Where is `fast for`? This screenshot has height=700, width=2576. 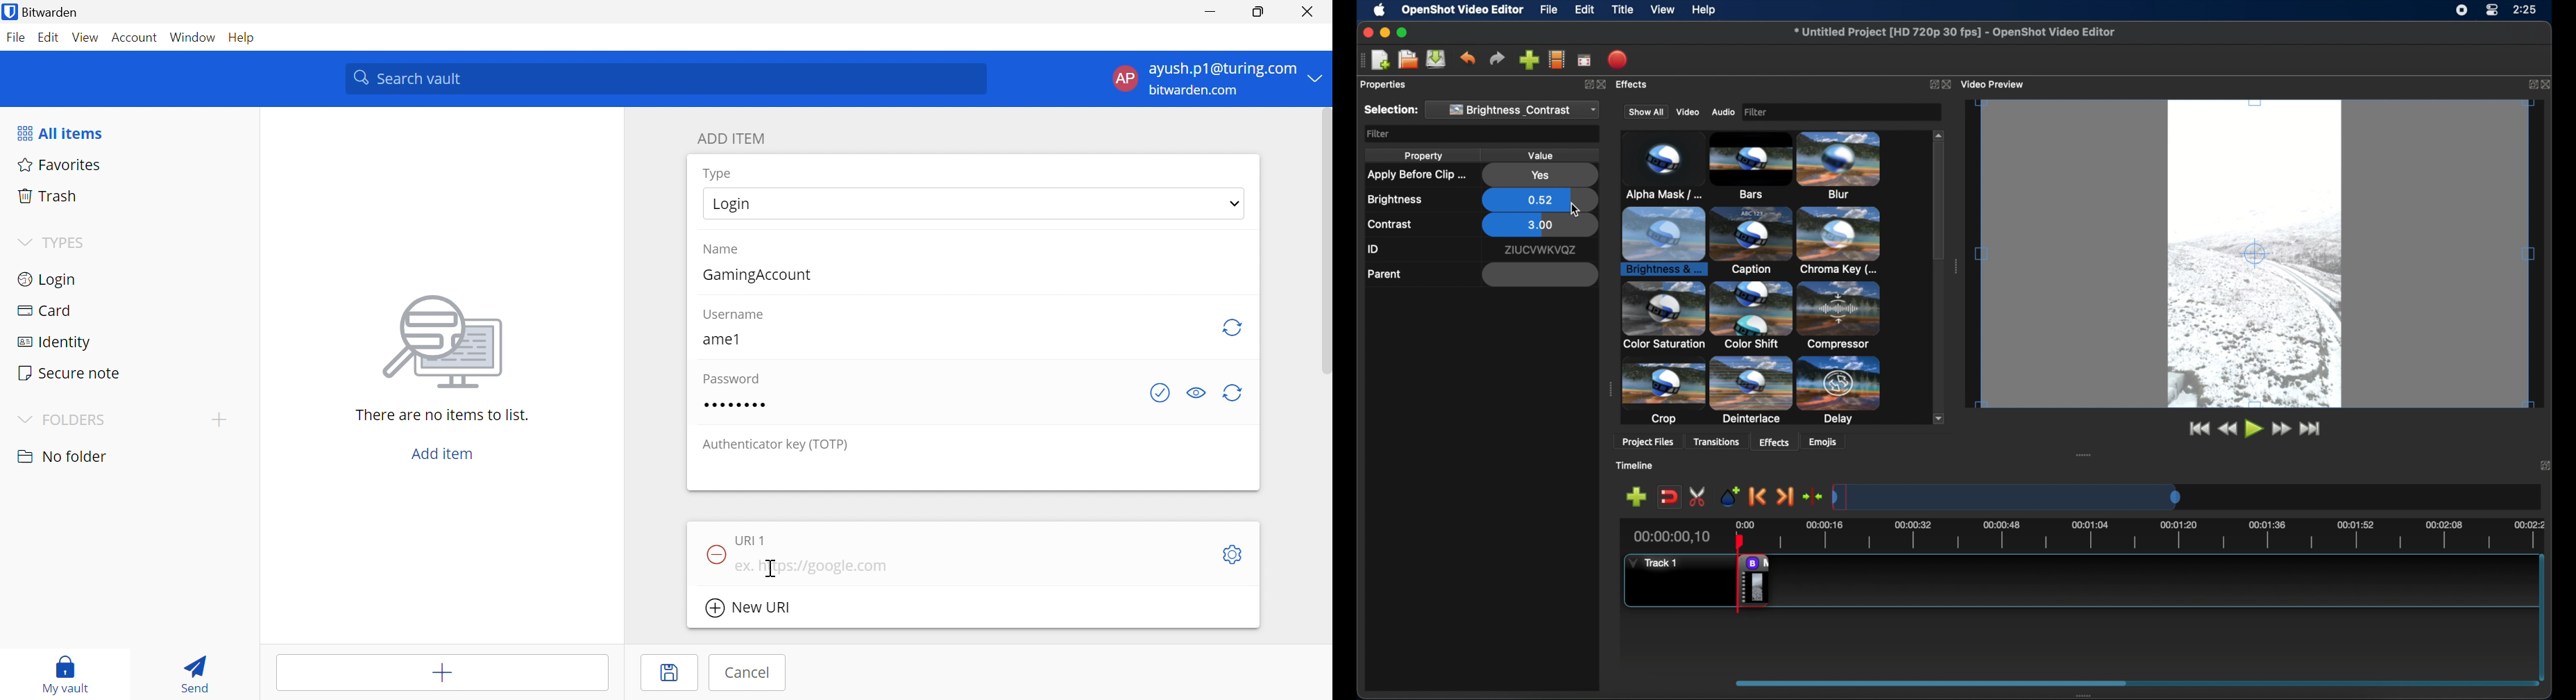
fast for is located at coordinates (2281, 430).